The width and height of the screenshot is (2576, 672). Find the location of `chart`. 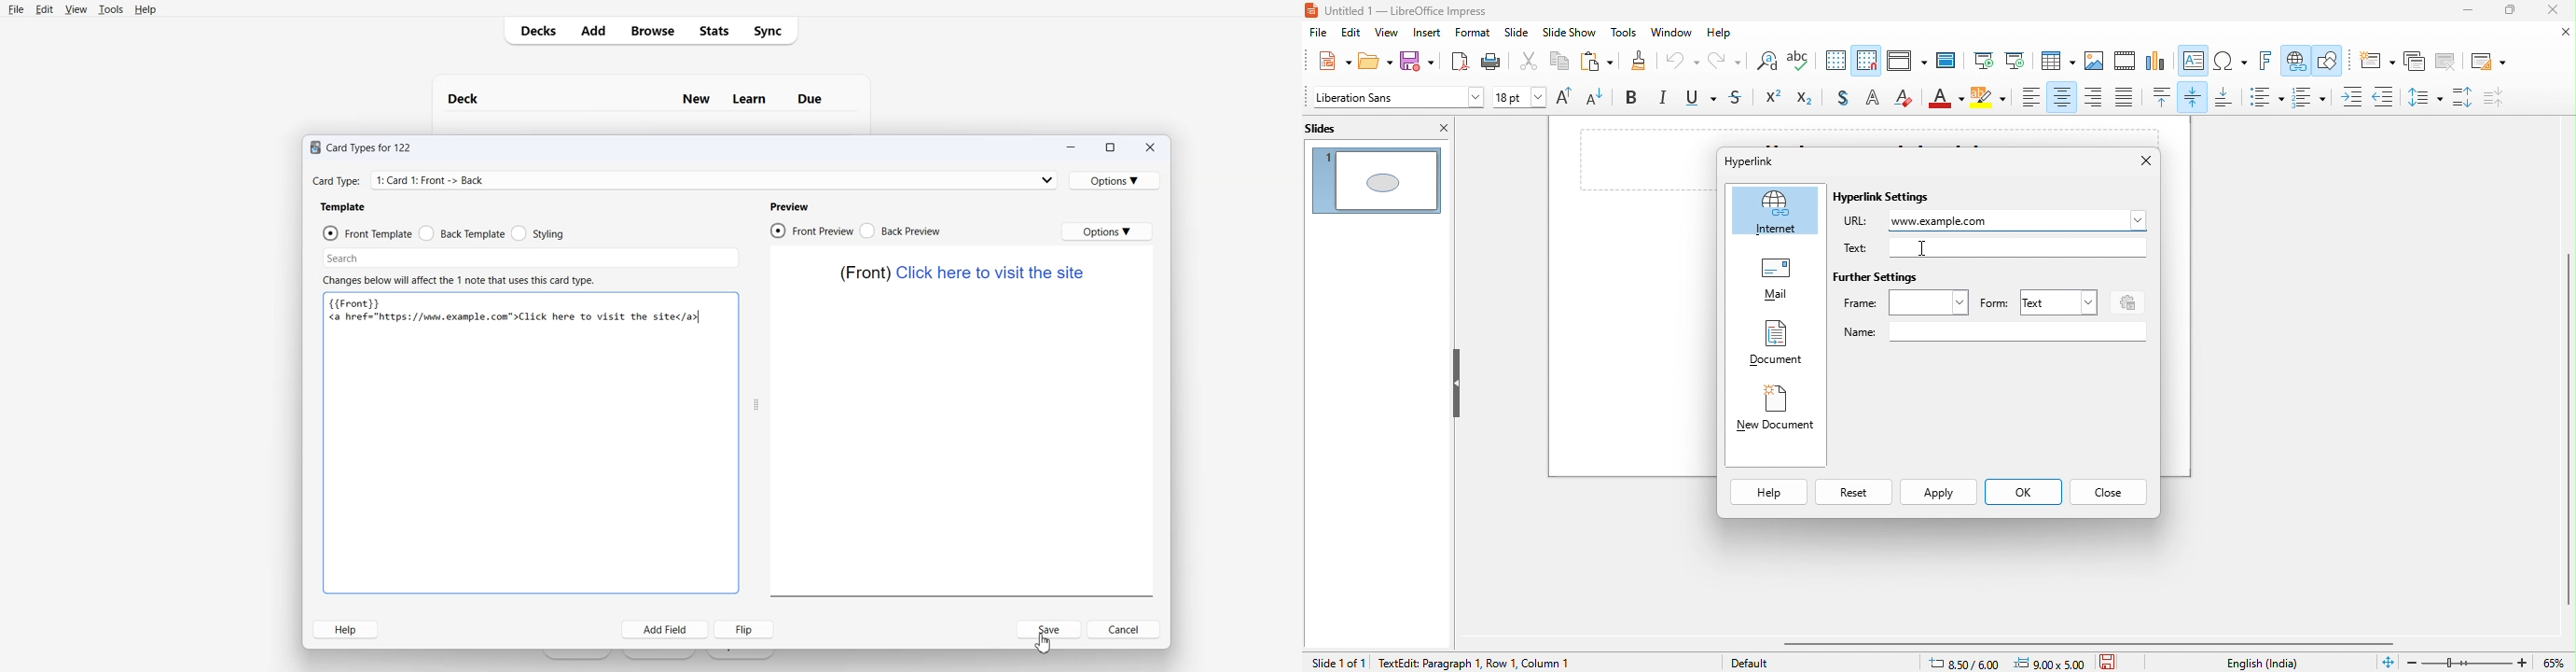

chart is located at coordinates (2156, 63).